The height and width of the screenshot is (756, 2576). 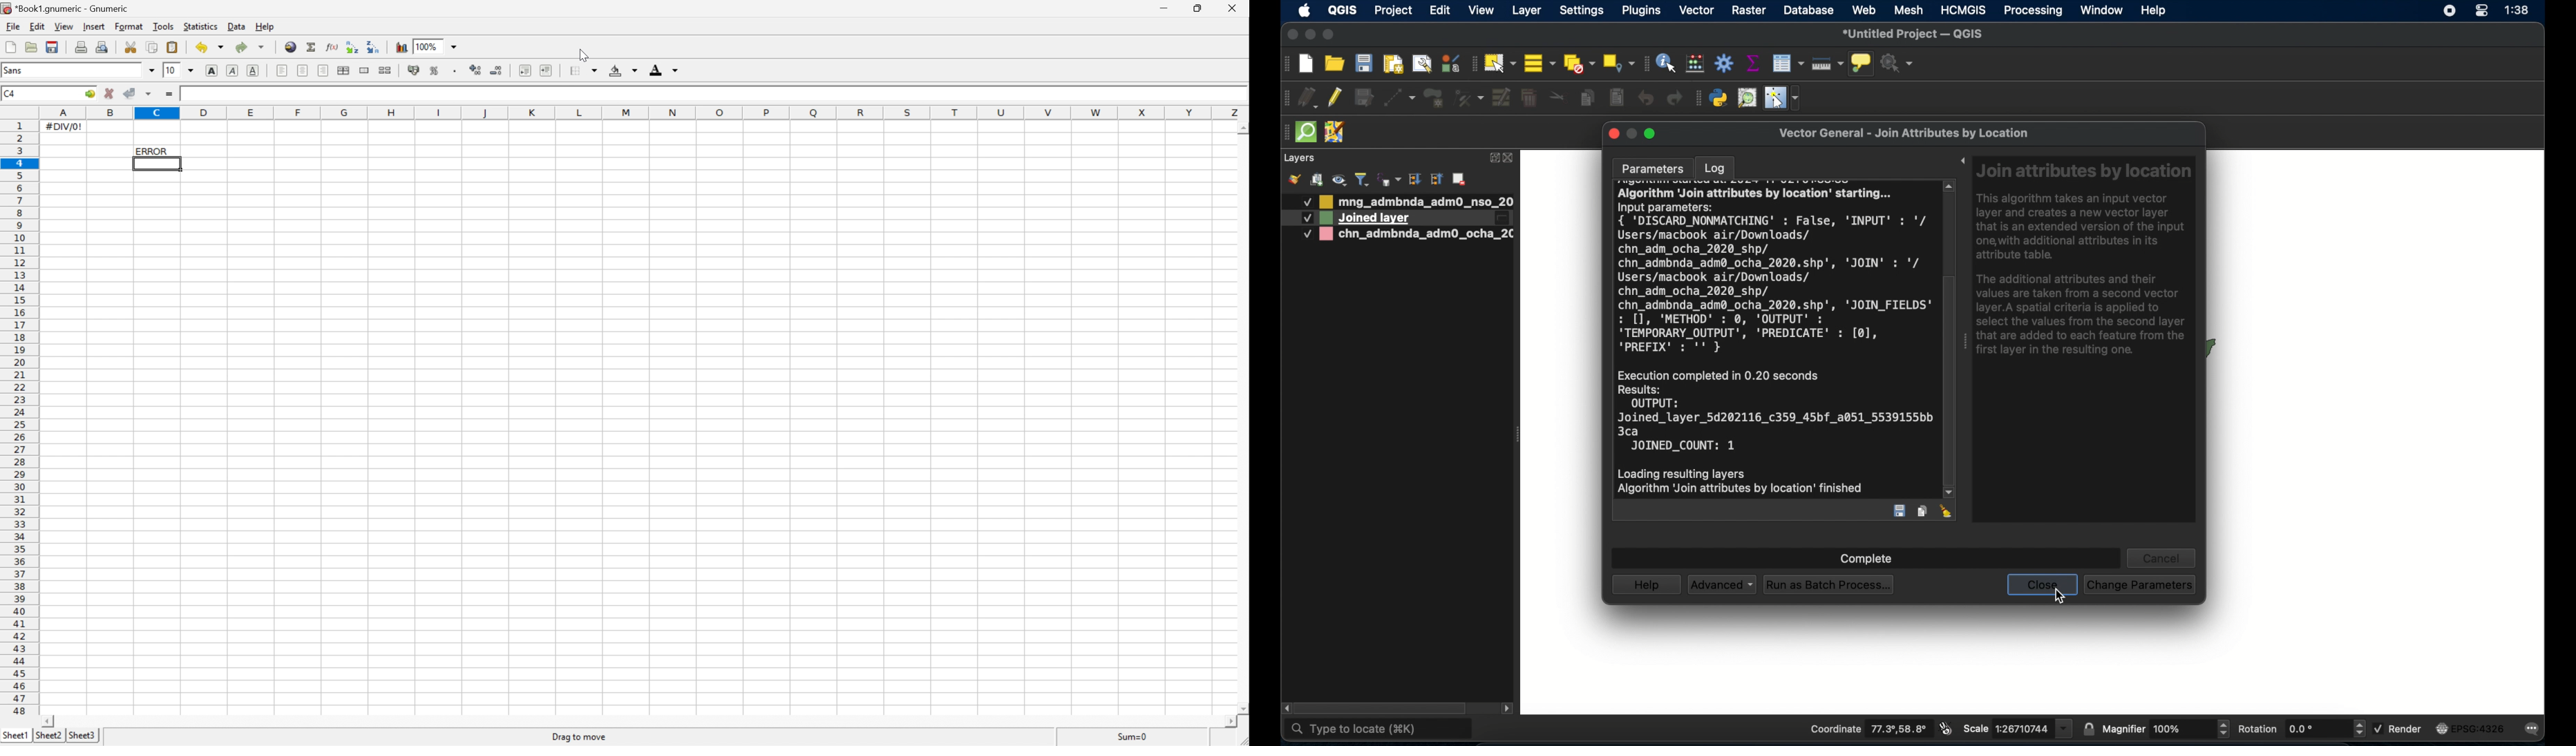 I want to click on Row numbers, so click(x=18, y=418).